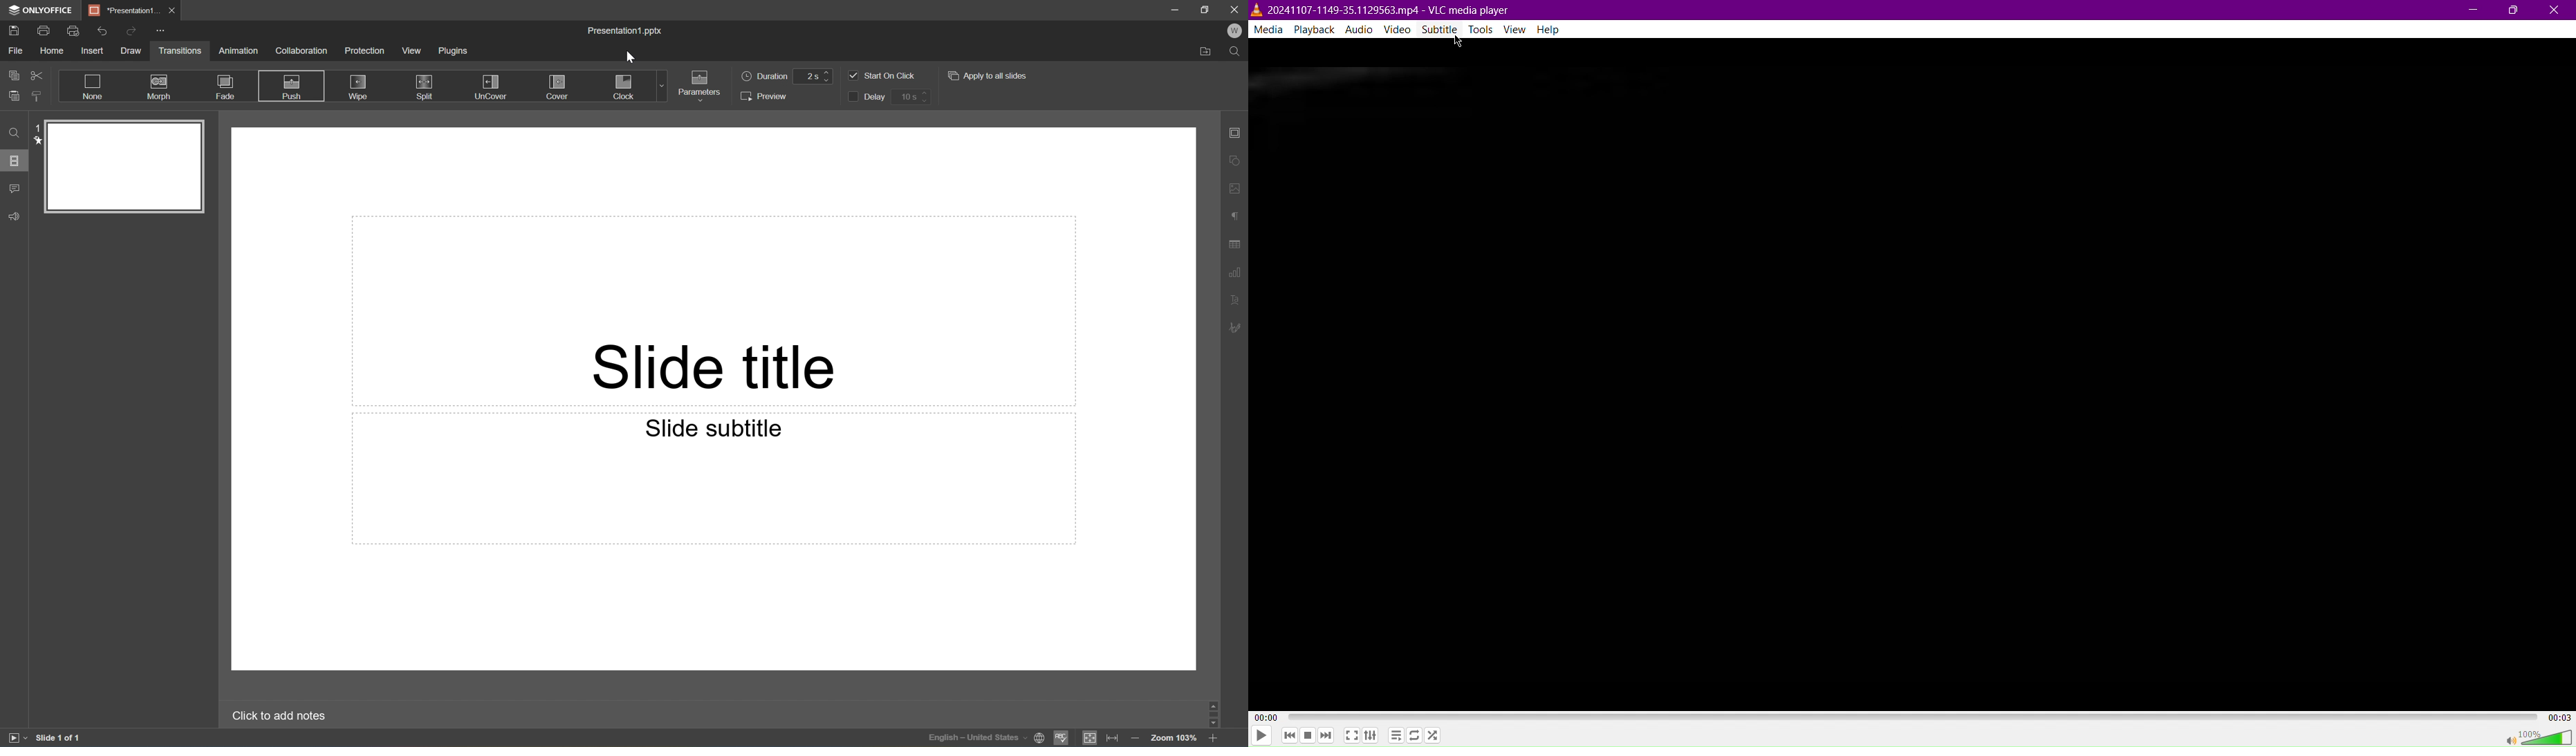 The image size is (2576, 756). What do you see at coordinates (357, 88) in the screenshot?
I see `Wipe` at bounding box center [357, 88].